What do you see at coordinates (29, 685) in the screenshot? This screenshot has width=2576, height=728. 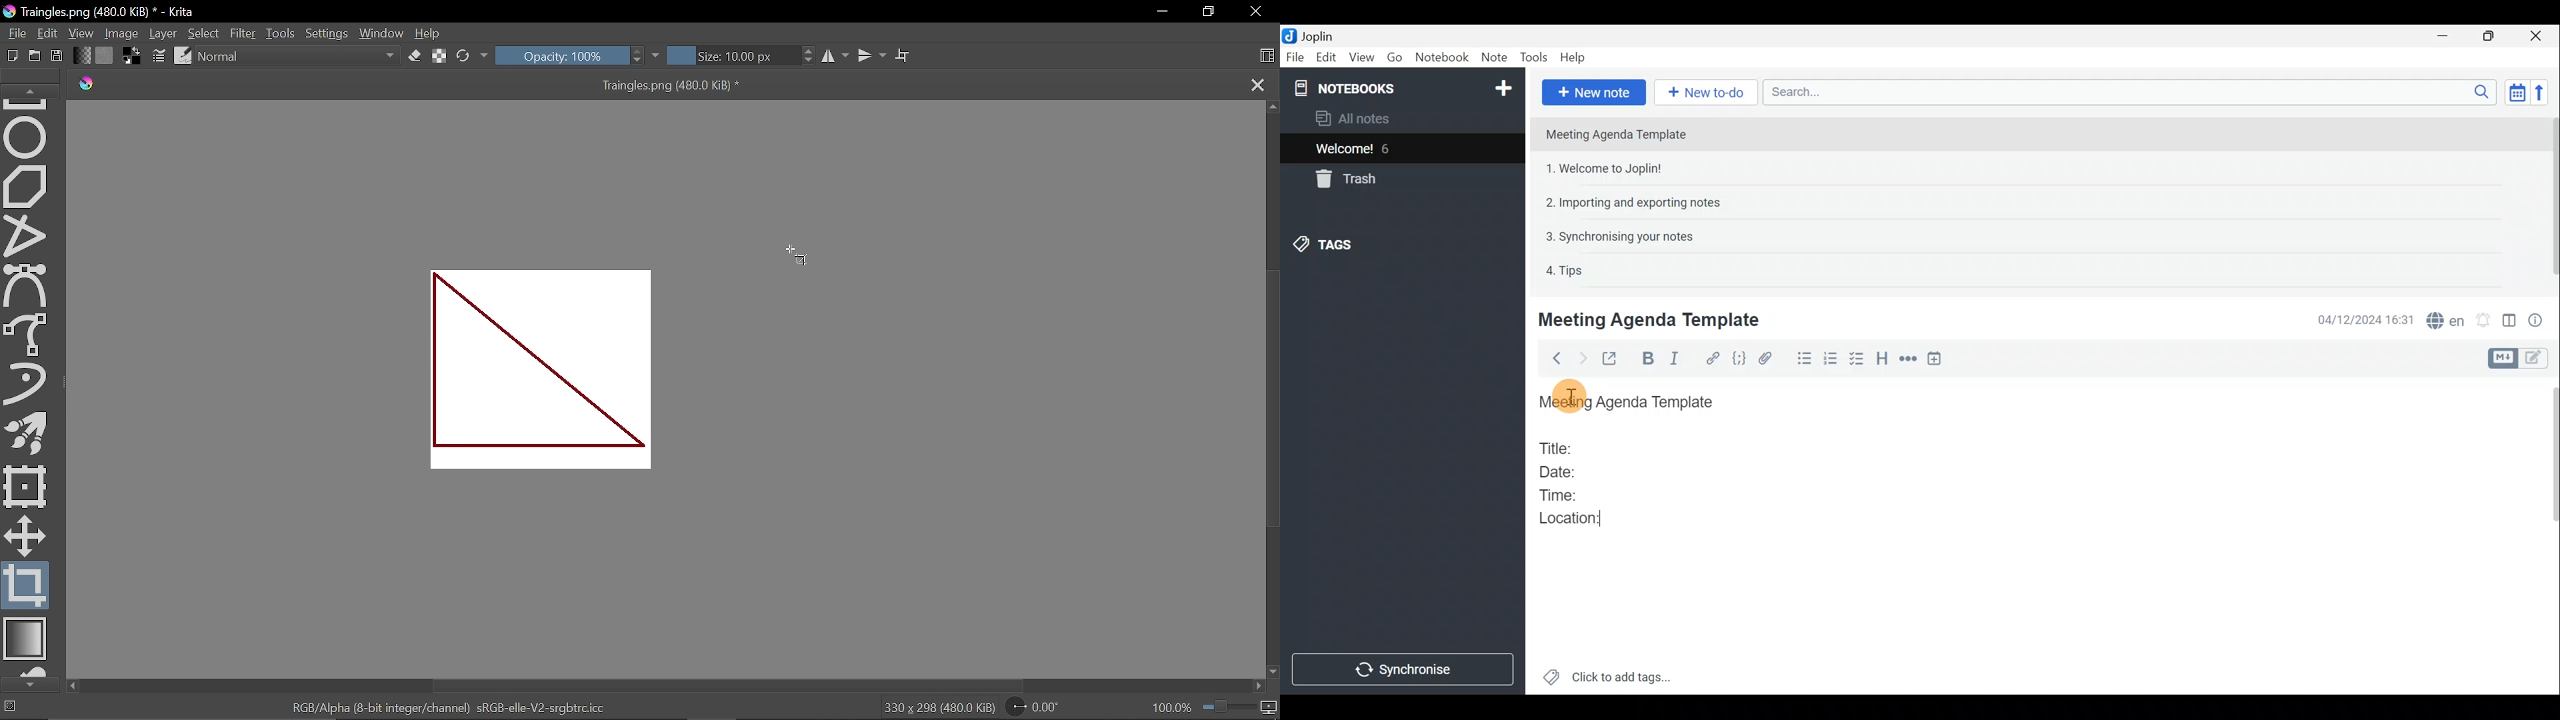 I see `Move down in tools` at bounding box center [29, 685].